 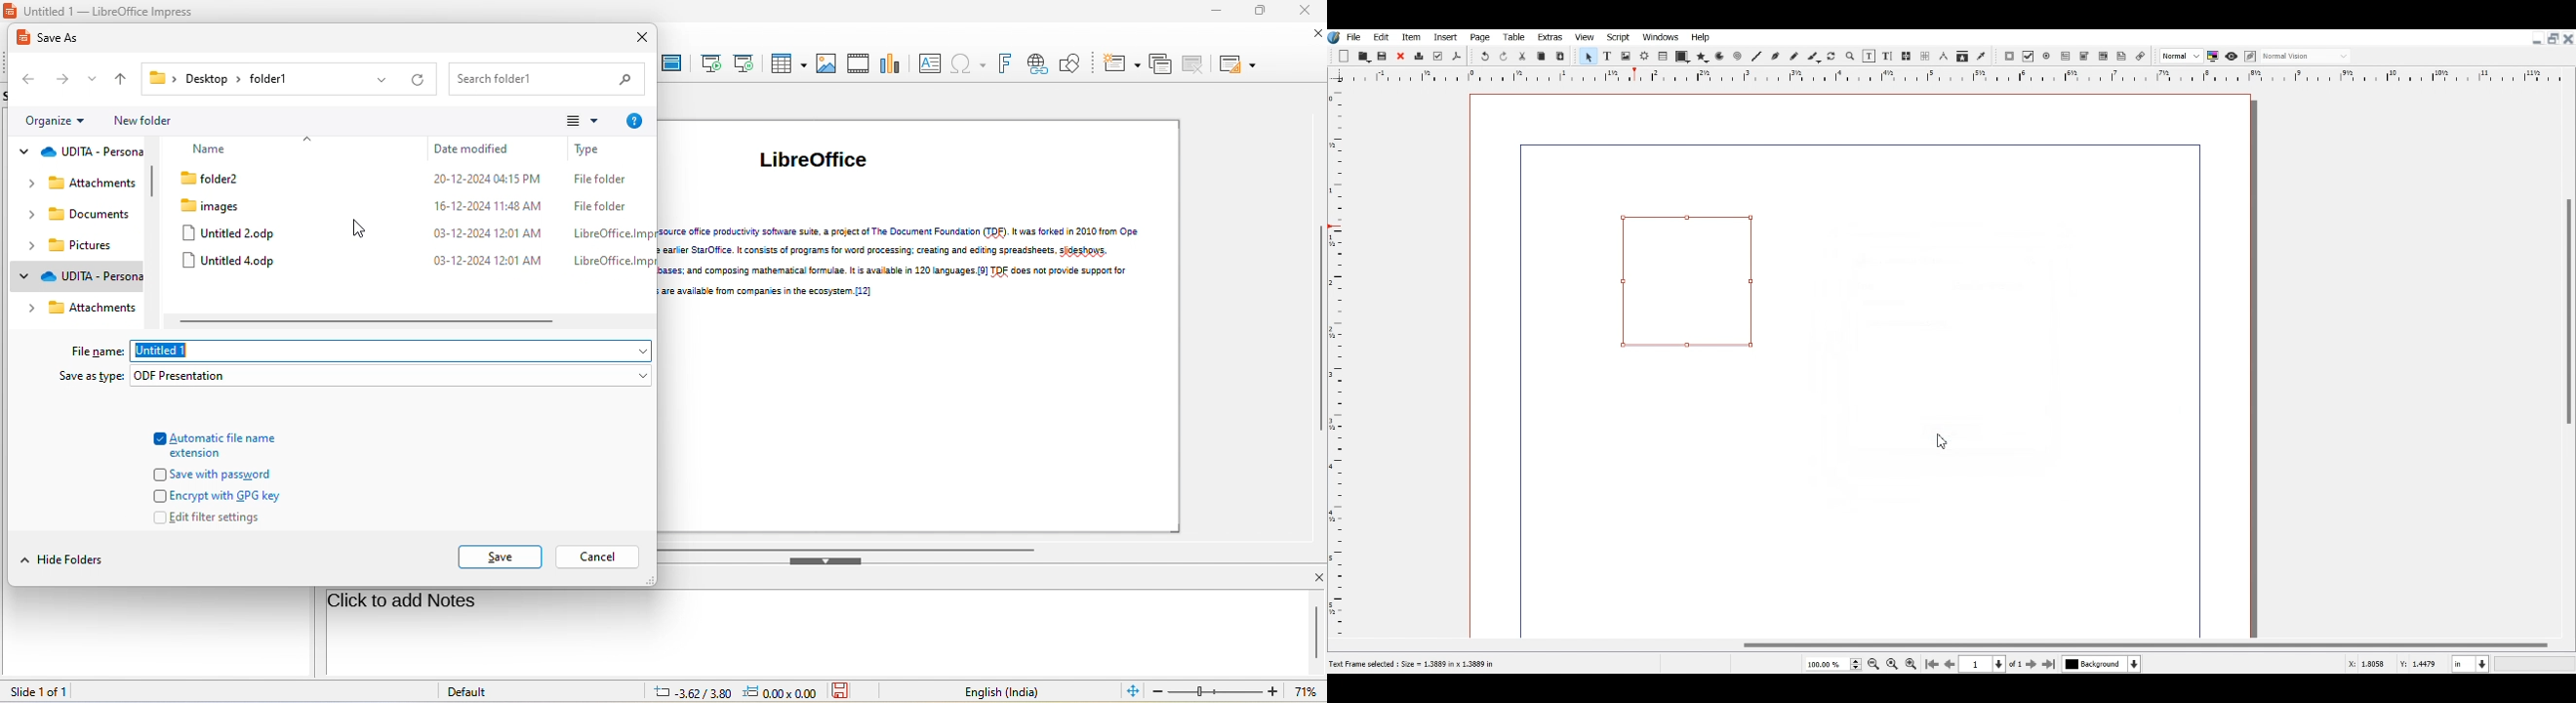 What do you see at coordinates (2567, 352) in the screenshot?
I see `Vertical Scroll Bar` at bounding box center [2567, 352].